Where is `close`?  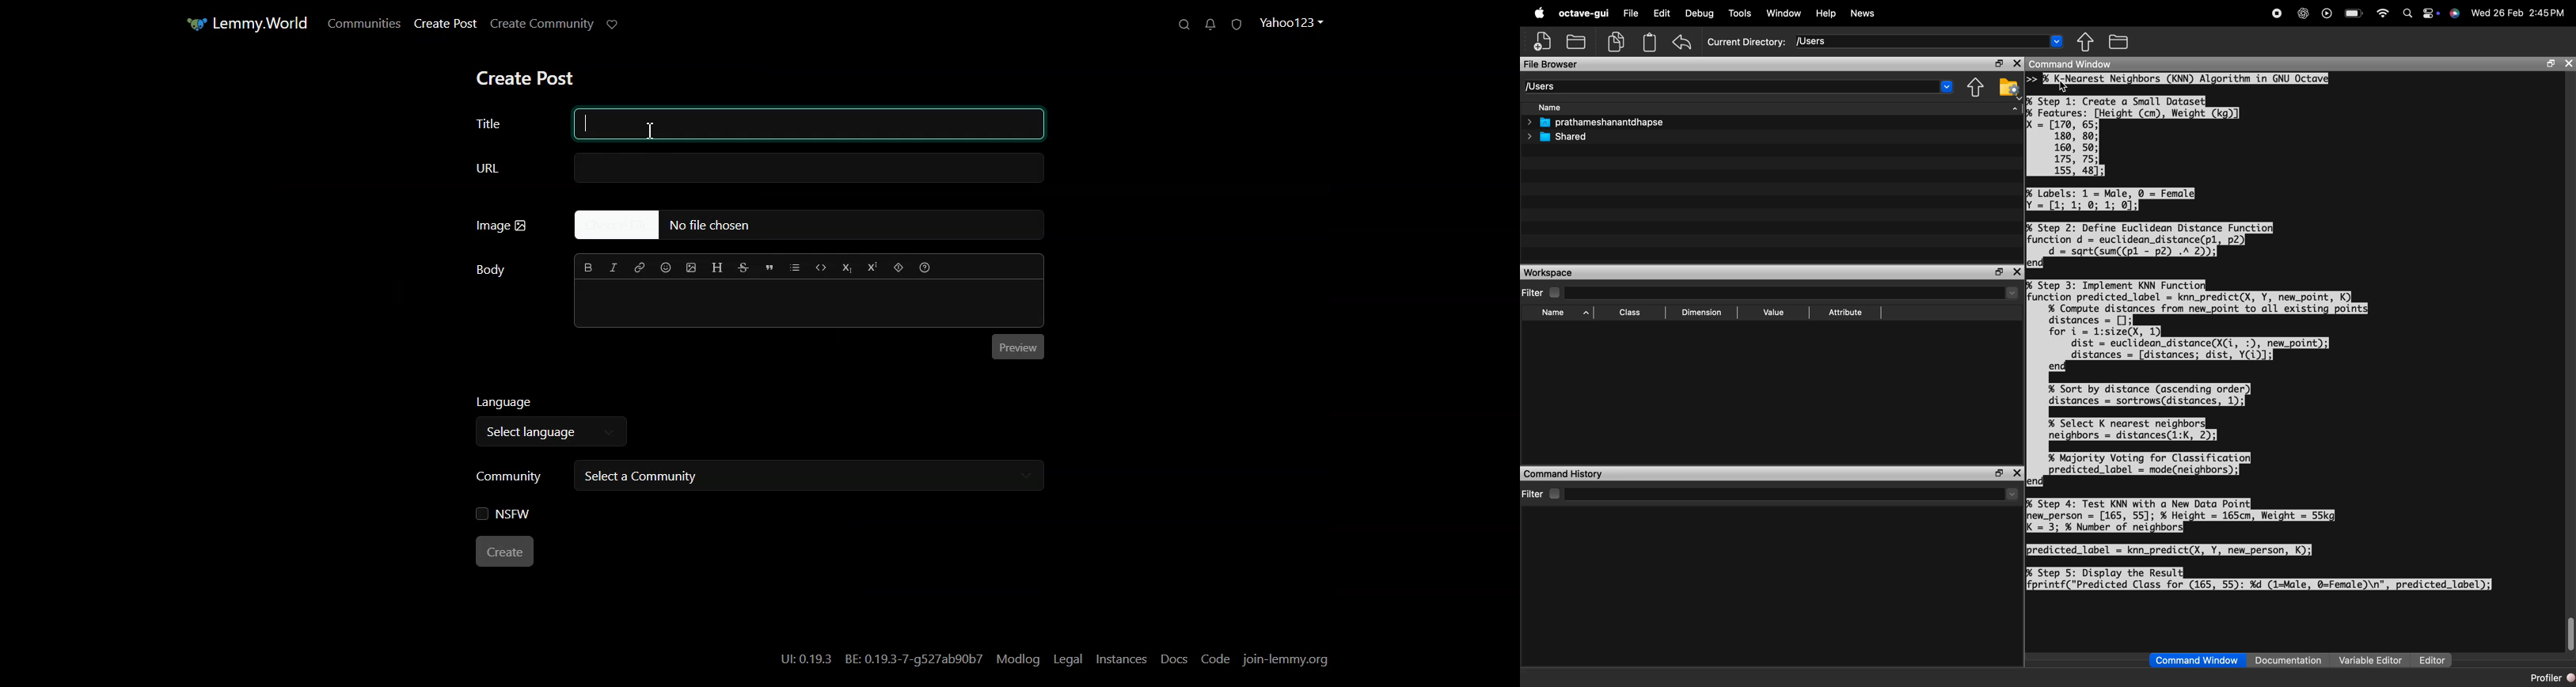
close is located at coordinates (2019, 472).